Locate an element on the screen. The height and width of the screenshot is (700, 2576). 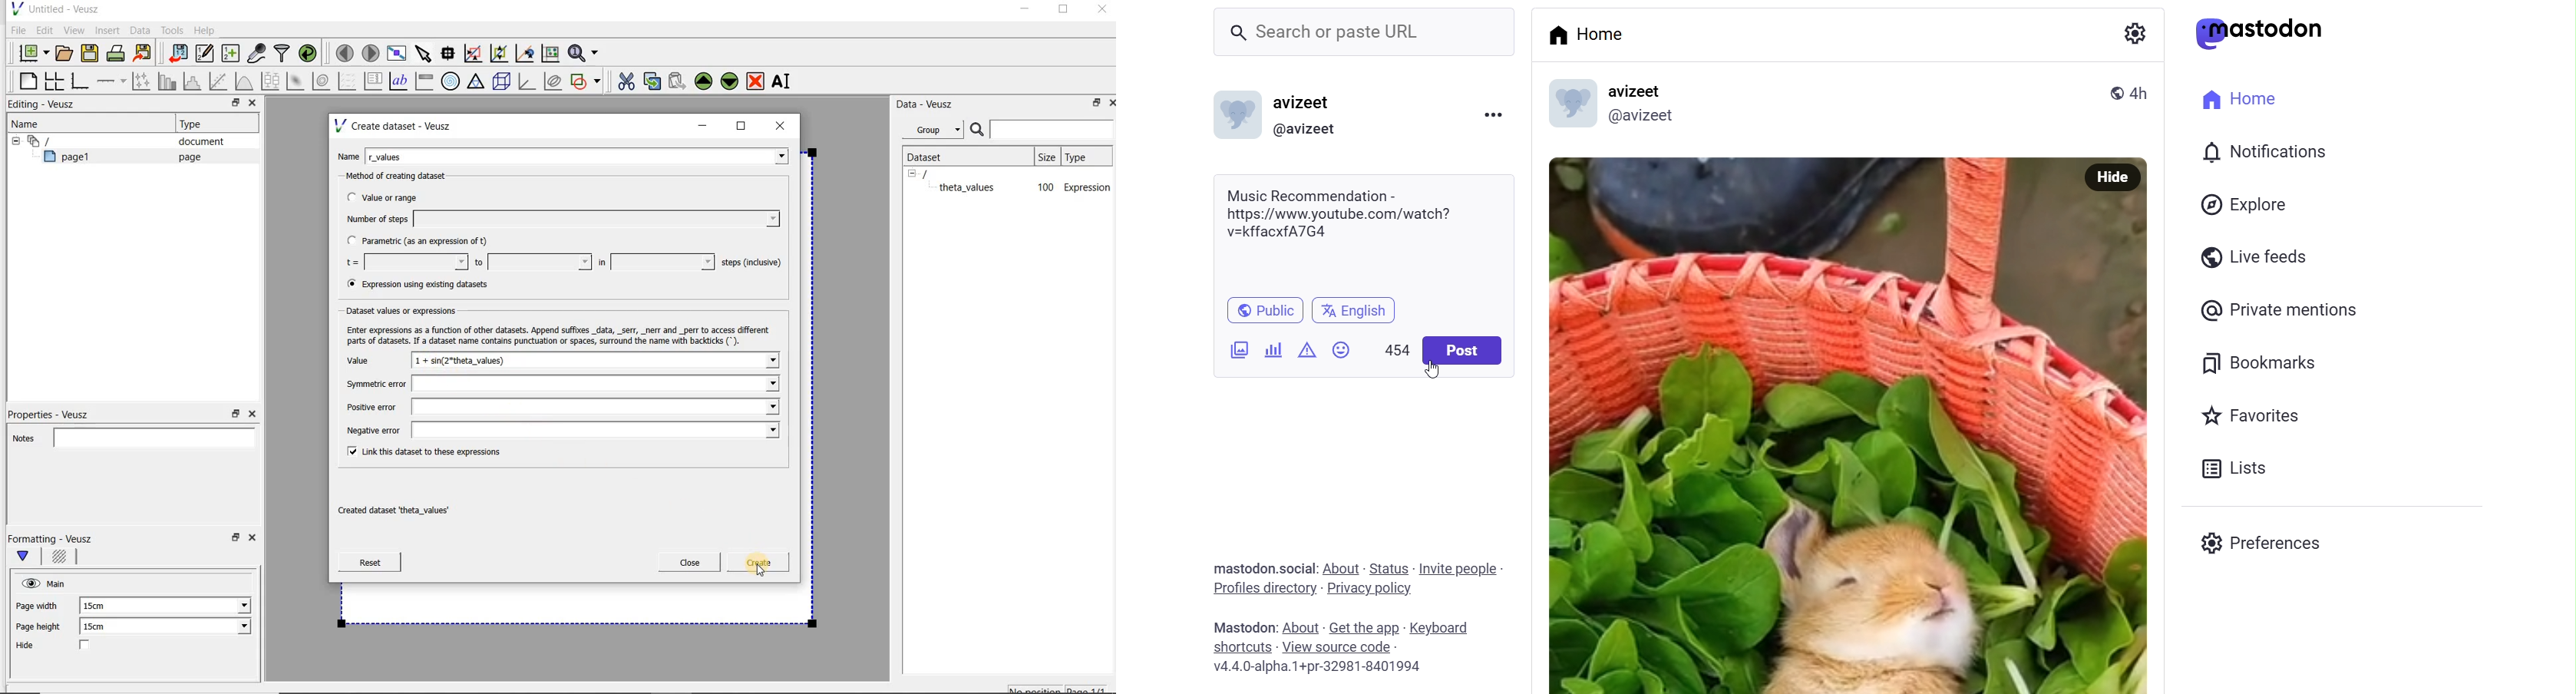
Value or range is located at coordinates (394, 195).